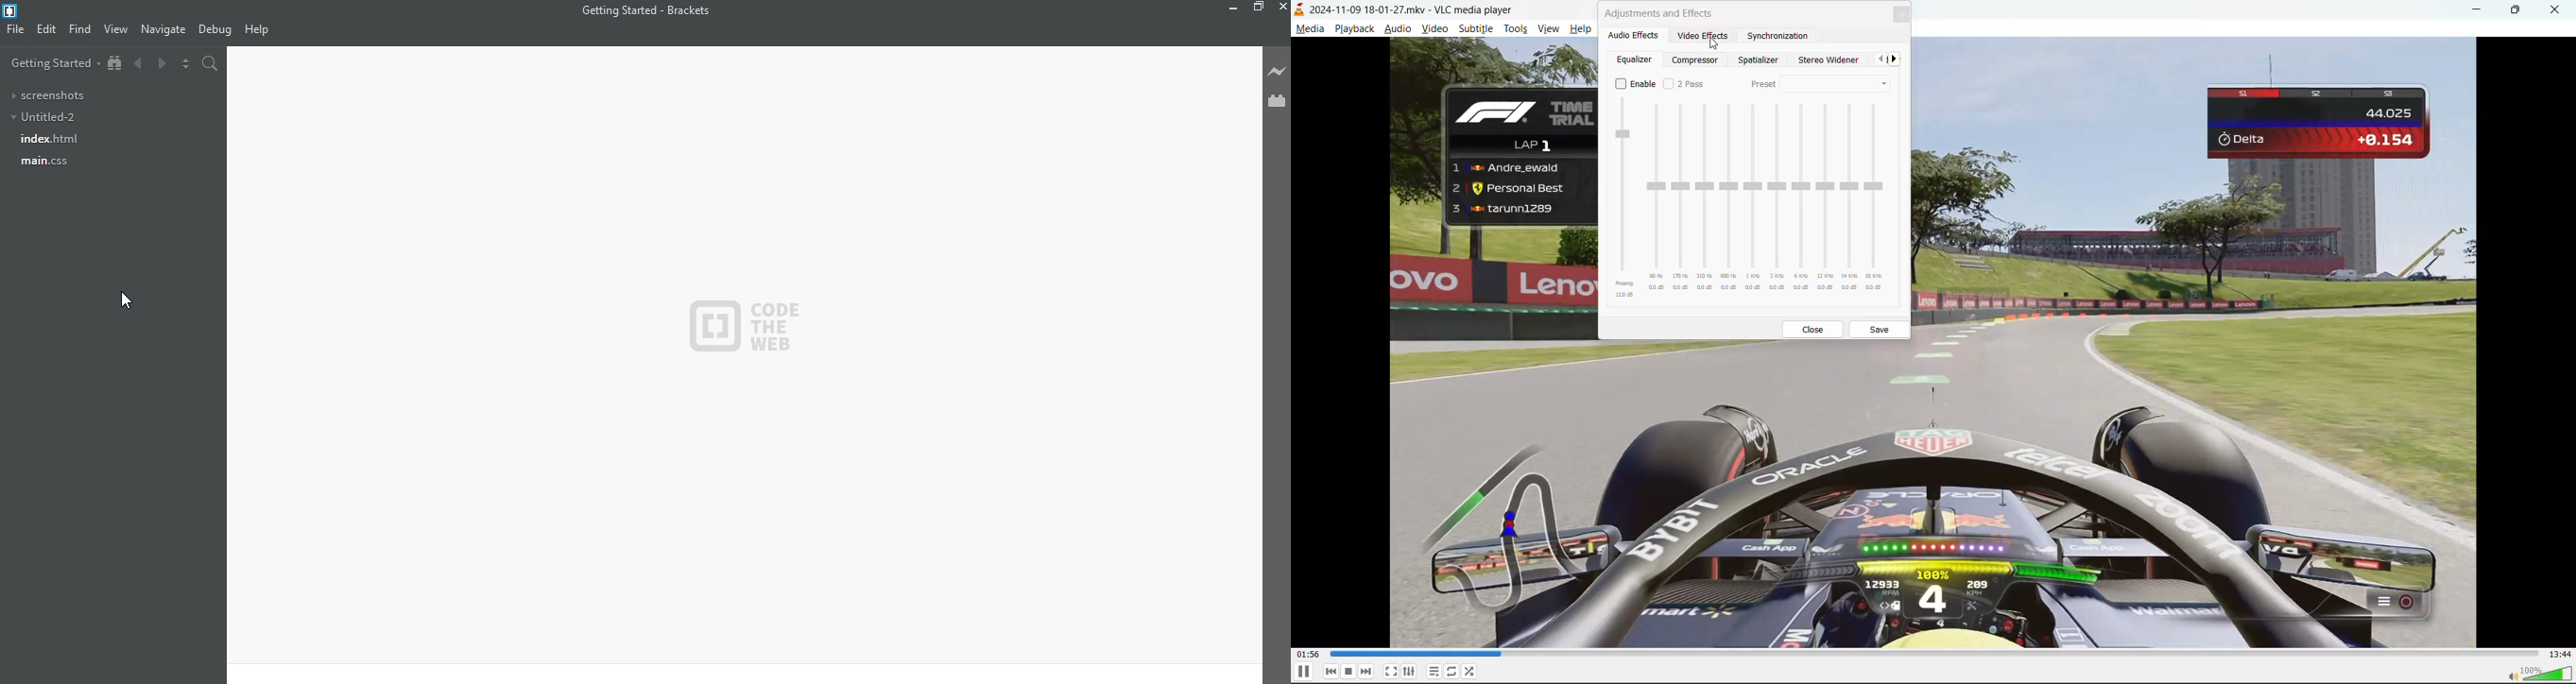 The image size is (2576, 700). What do you see at coordinates (163, 63) in the screenshot?
I see `forward` at bounding box center [163, 63].